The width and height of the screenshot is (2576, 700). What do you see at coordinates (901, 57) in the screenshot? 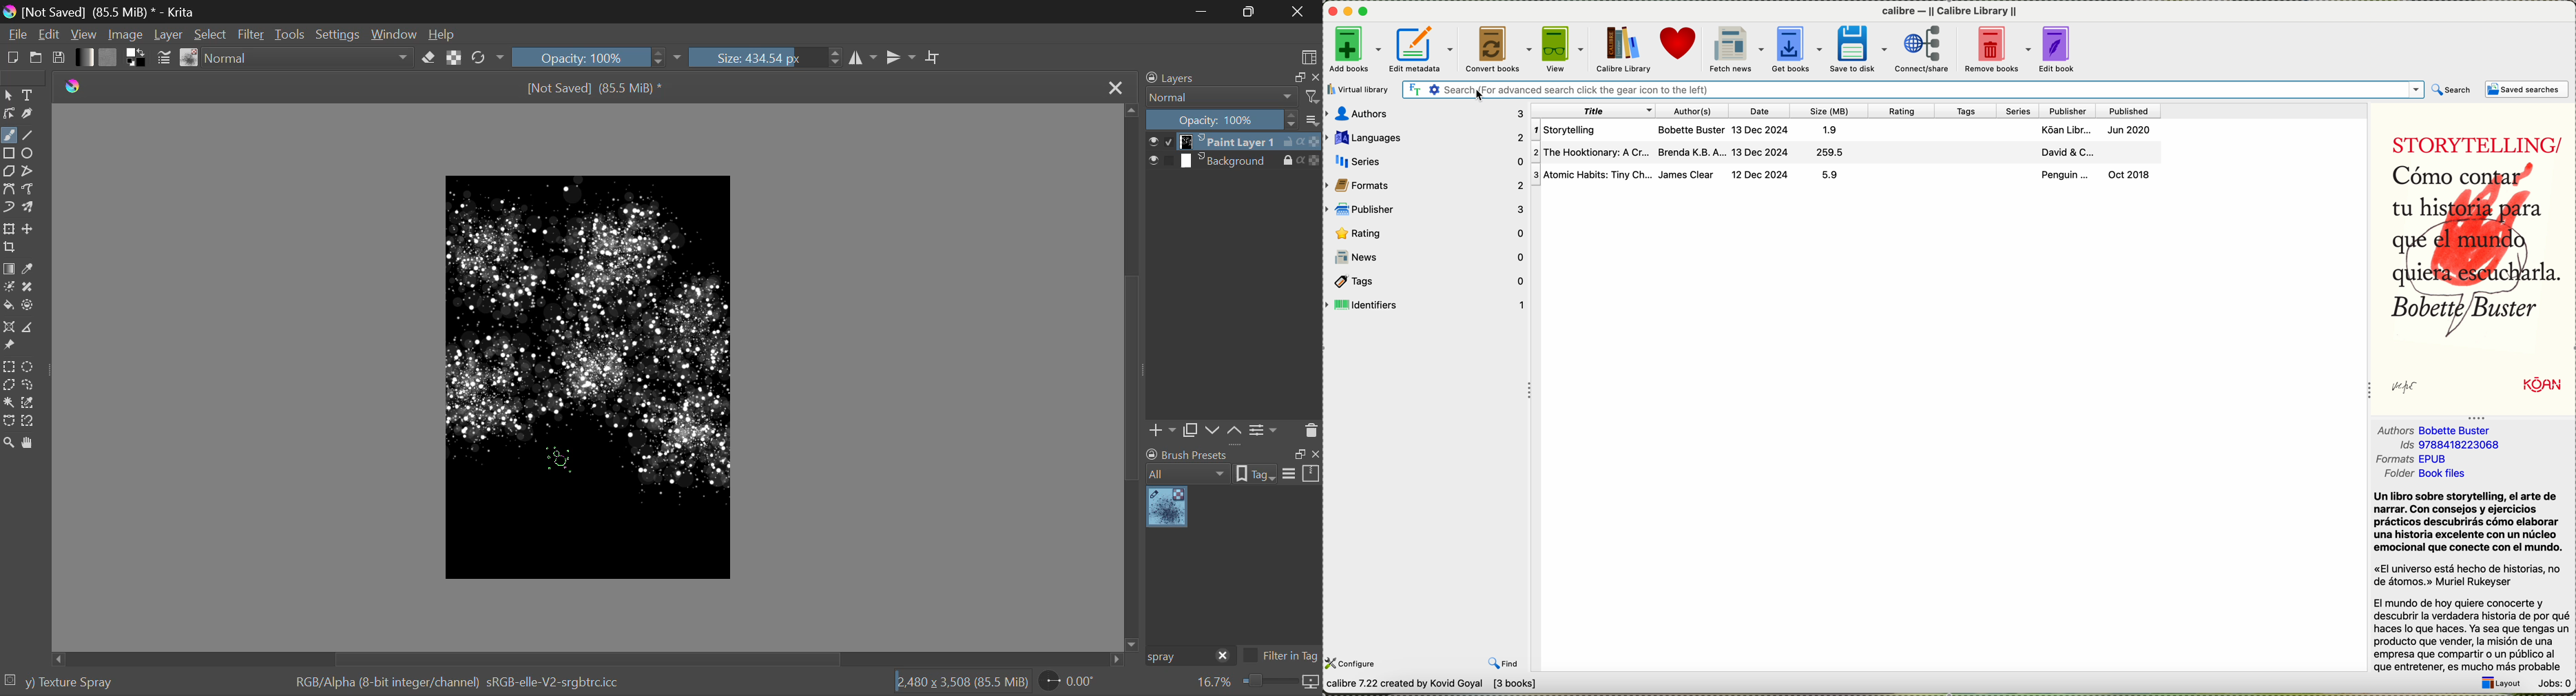
I see `Horizontal Mirror Flip` at bounding box center [901, 57].